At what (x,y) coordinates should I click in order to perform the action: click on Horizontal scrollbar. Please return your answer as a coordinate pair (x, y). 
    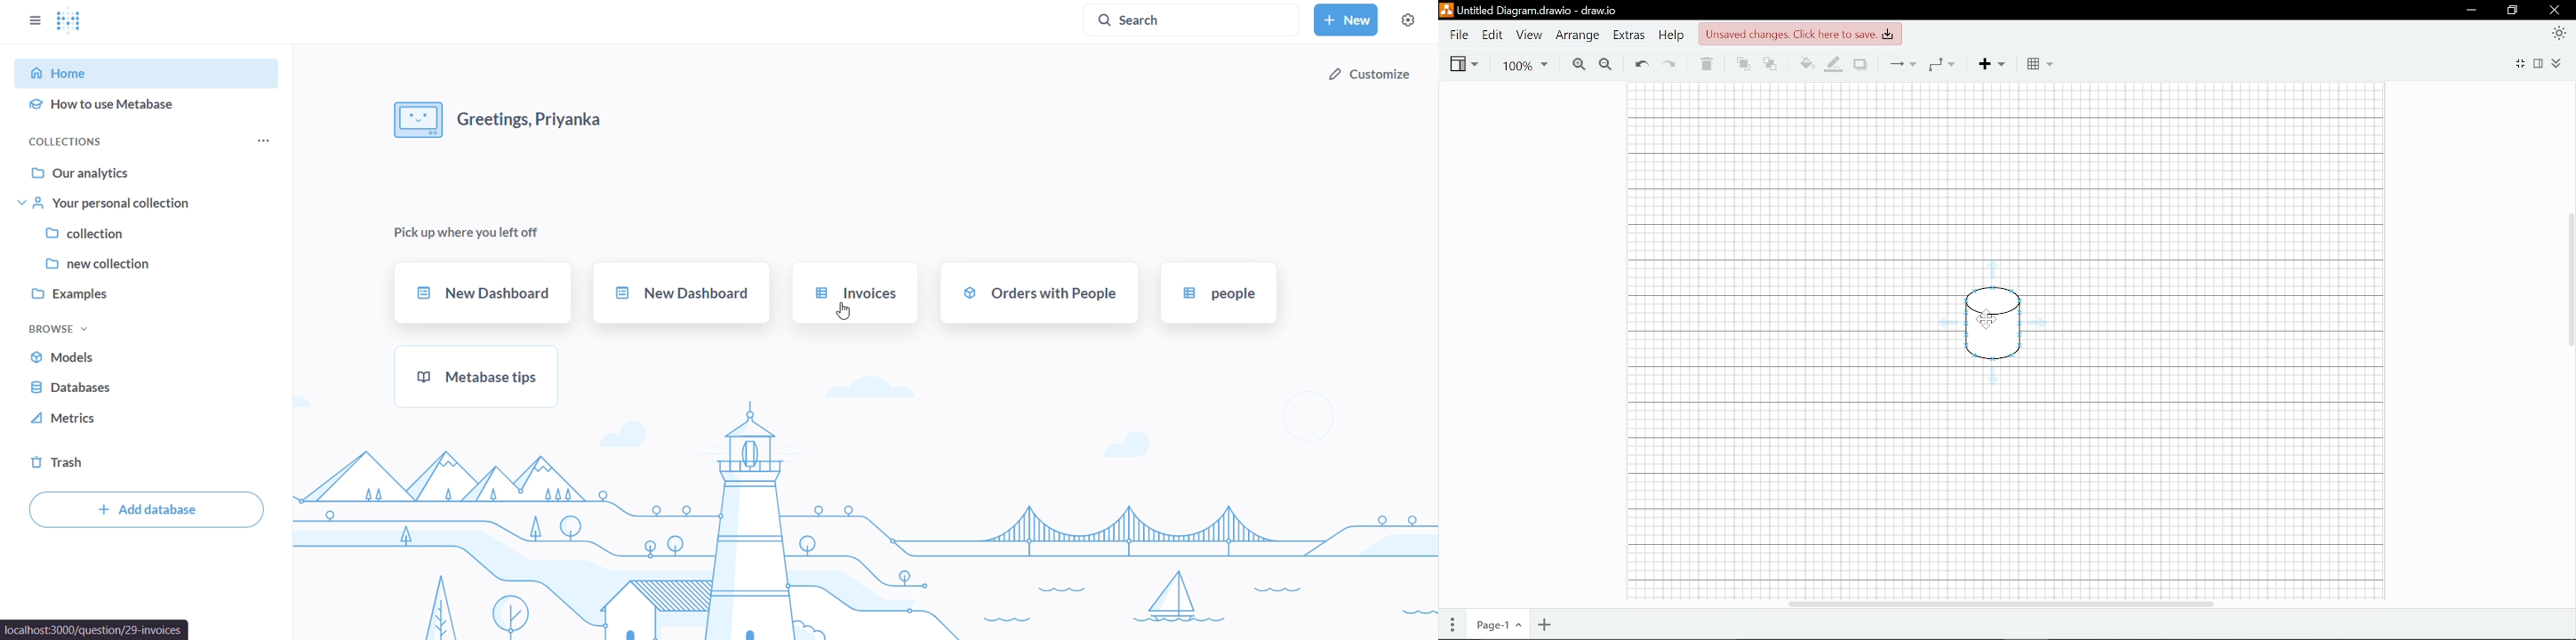
    Looking at the image, I should click on (2001, 603).